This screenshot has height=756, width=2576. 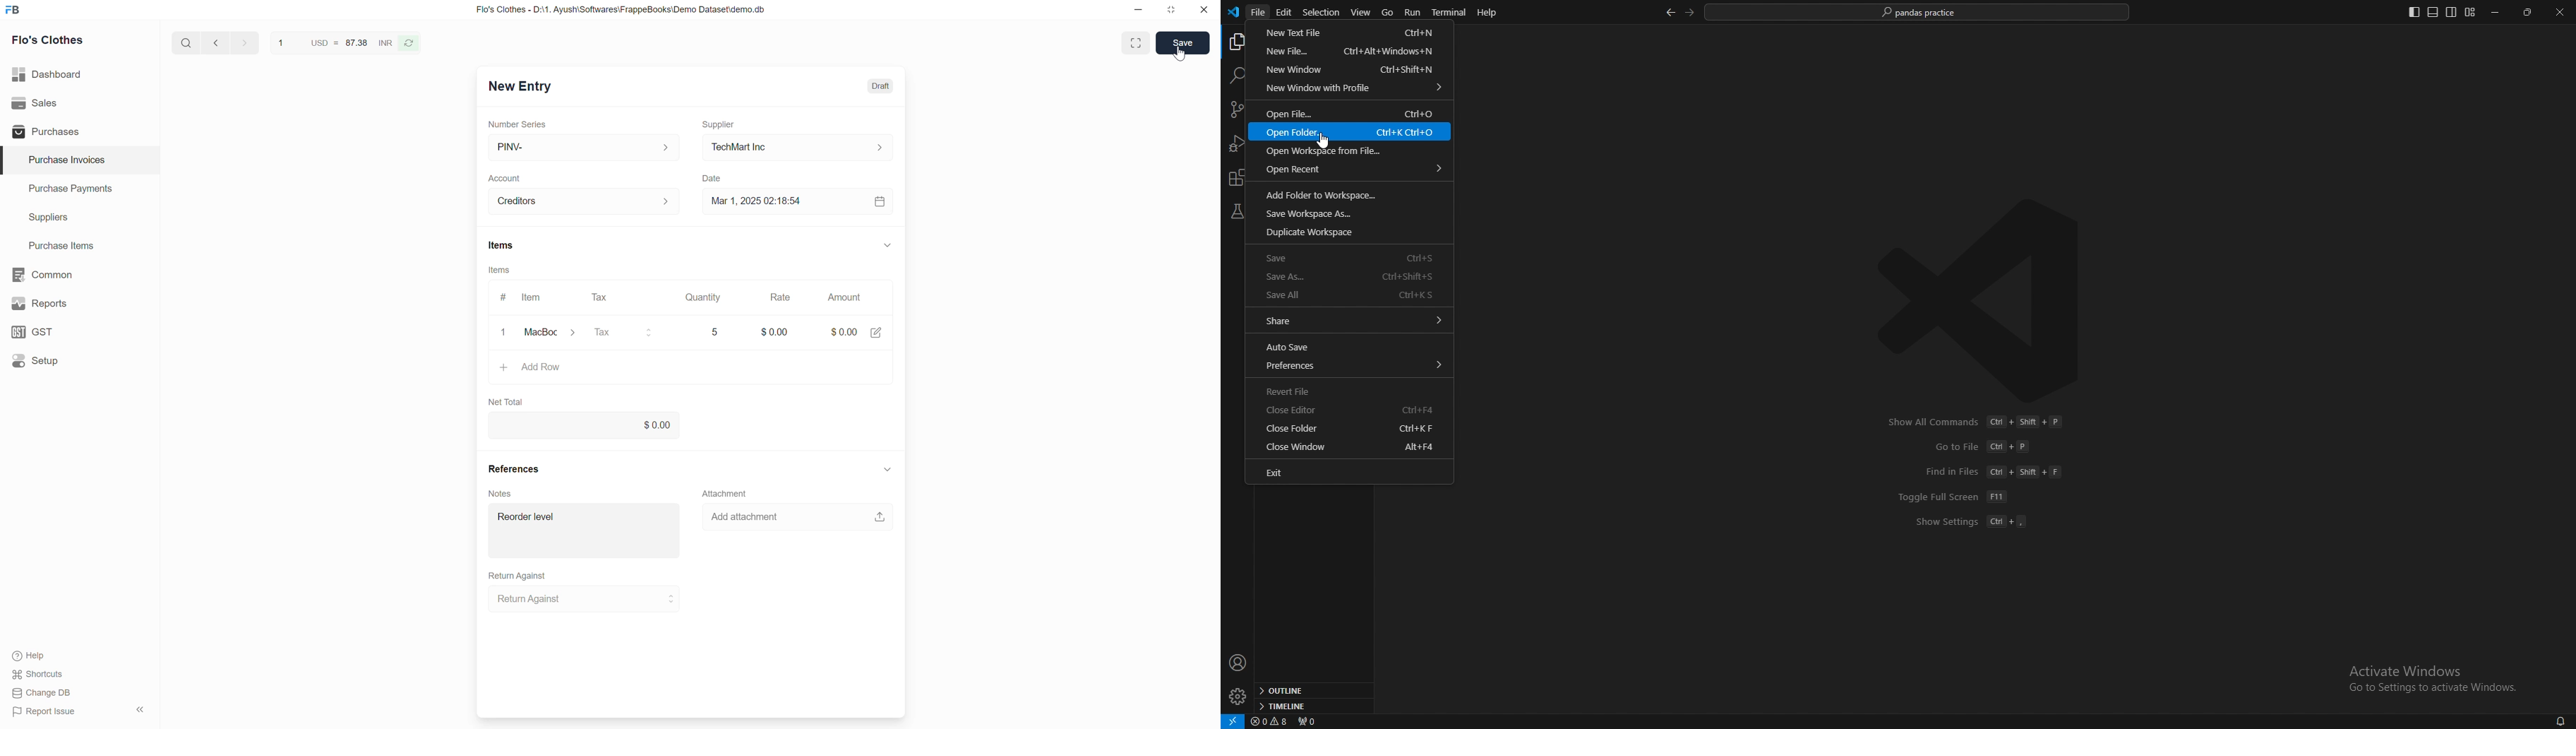 What do you see at coordinates (691, 371) in the screenshot?
I see `Add Row` at bounding box center [691, 371].